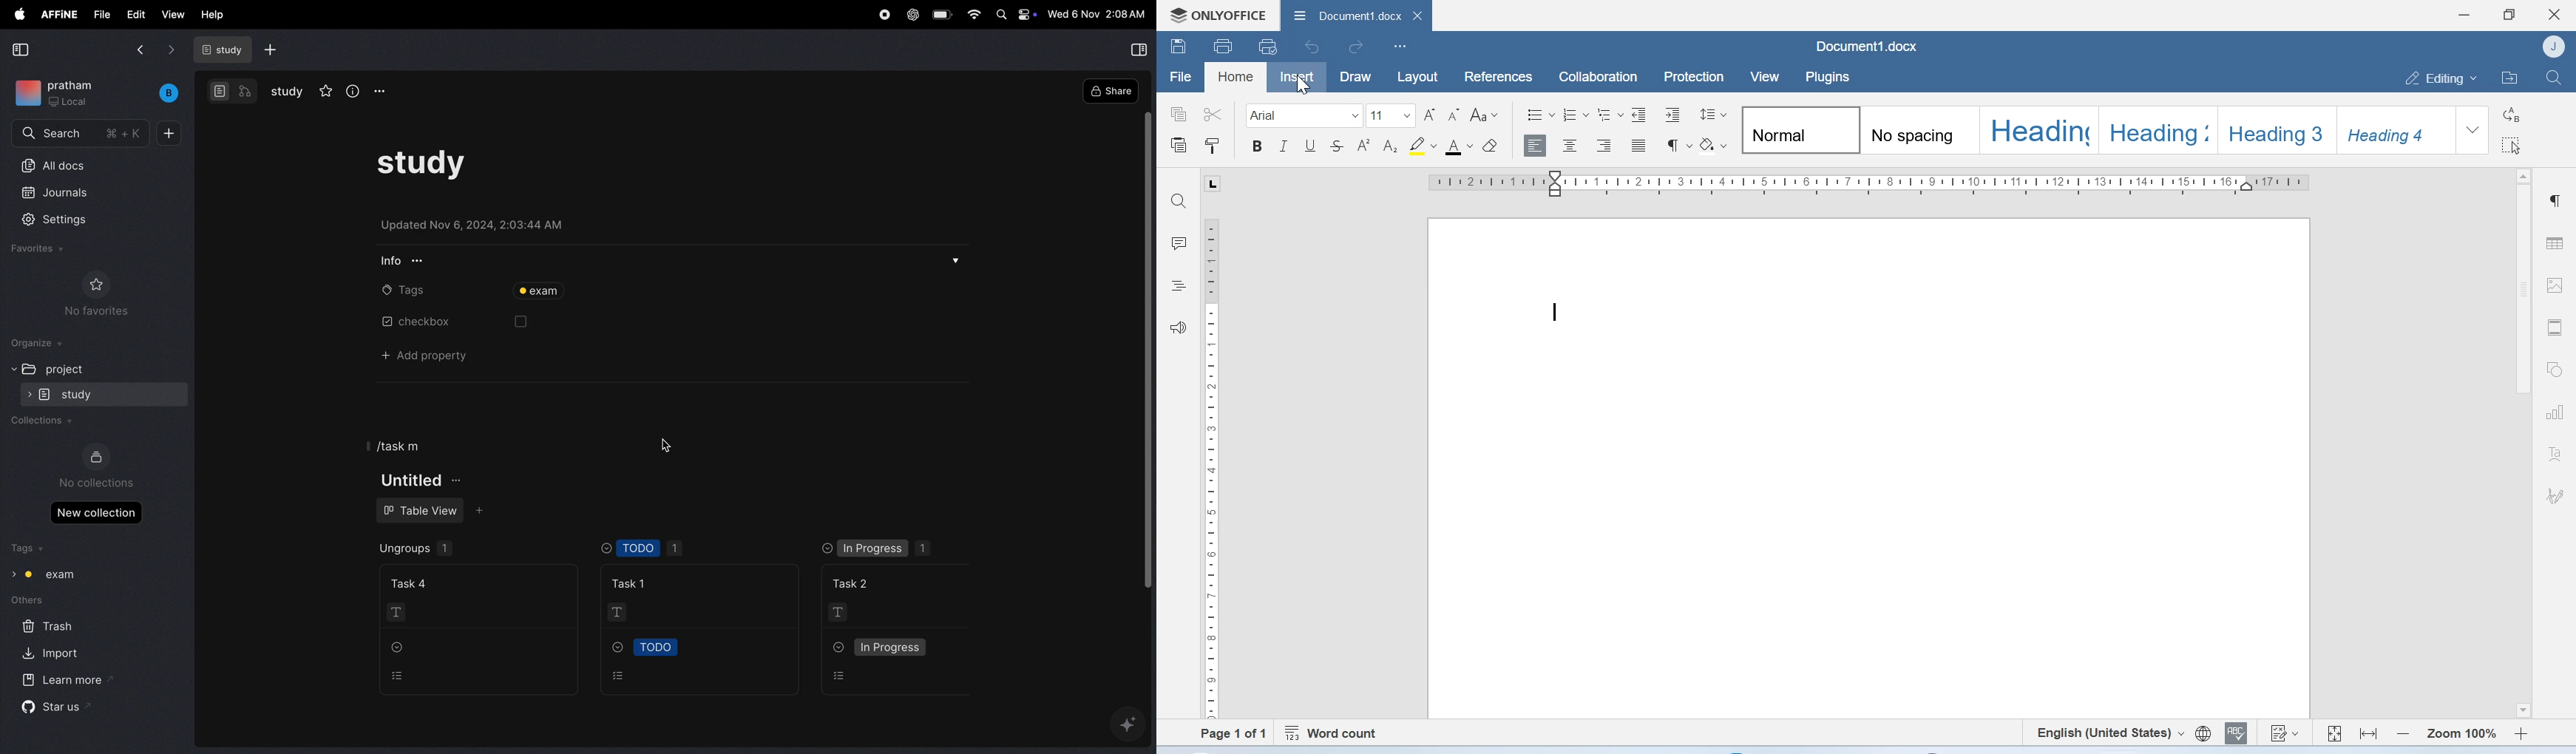  What do you see at coordinates (1284, 146) in the screenshot?
I see `Itallic` at bounding box center [1284, 146].